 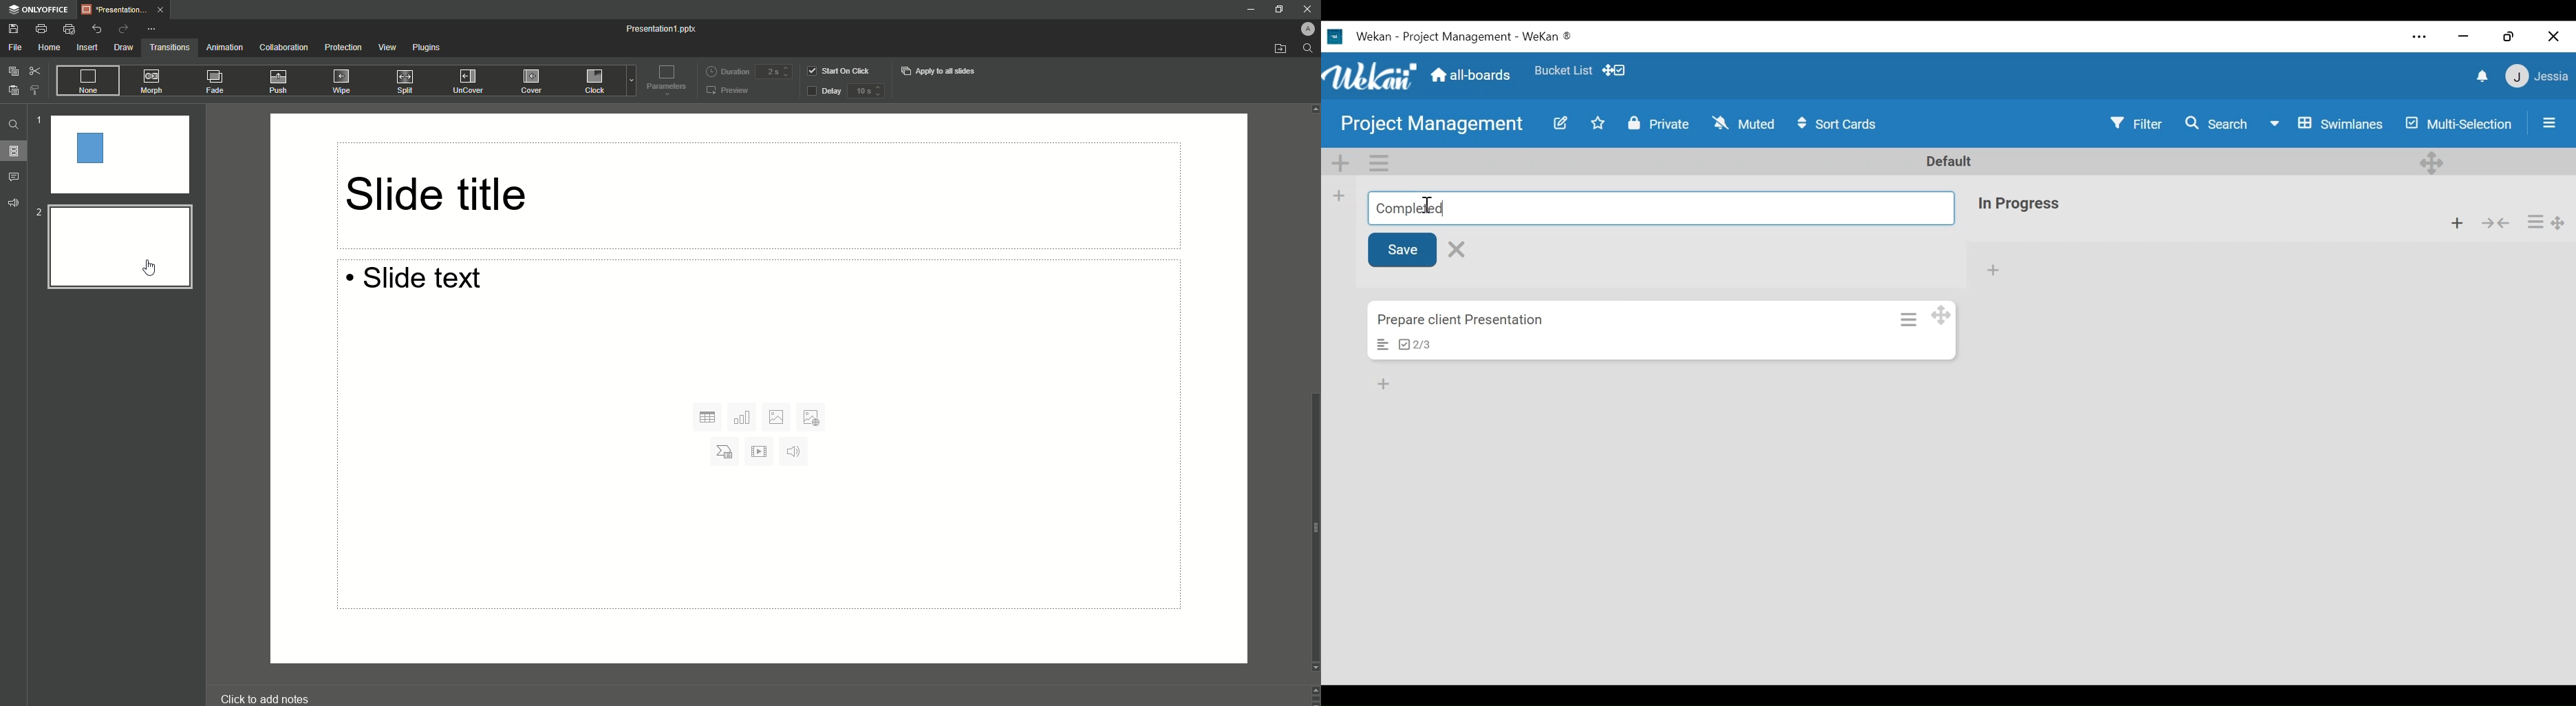 What do you see at coordinates (1313, 108) in the screenshot?
I see `Up` at bounding box center [1313, 108].